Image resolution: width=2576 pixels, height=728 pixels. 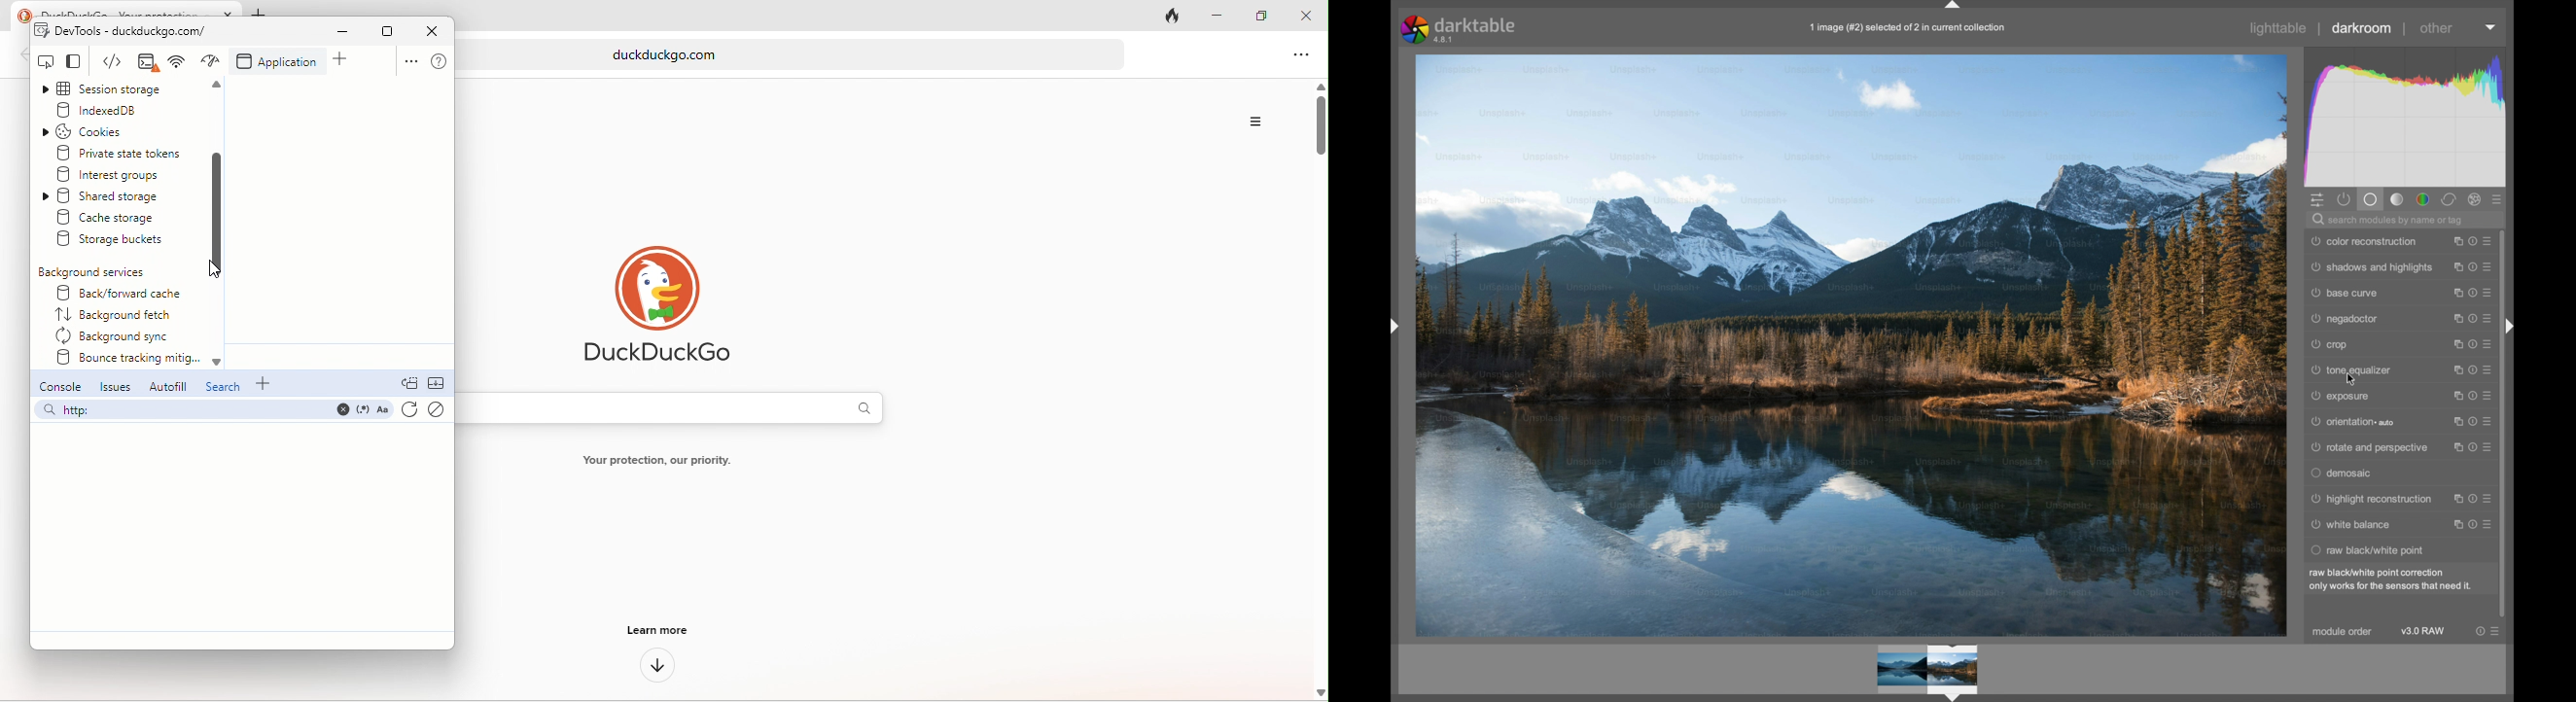 I want to click on exposure, so click(x=2341, y=396).